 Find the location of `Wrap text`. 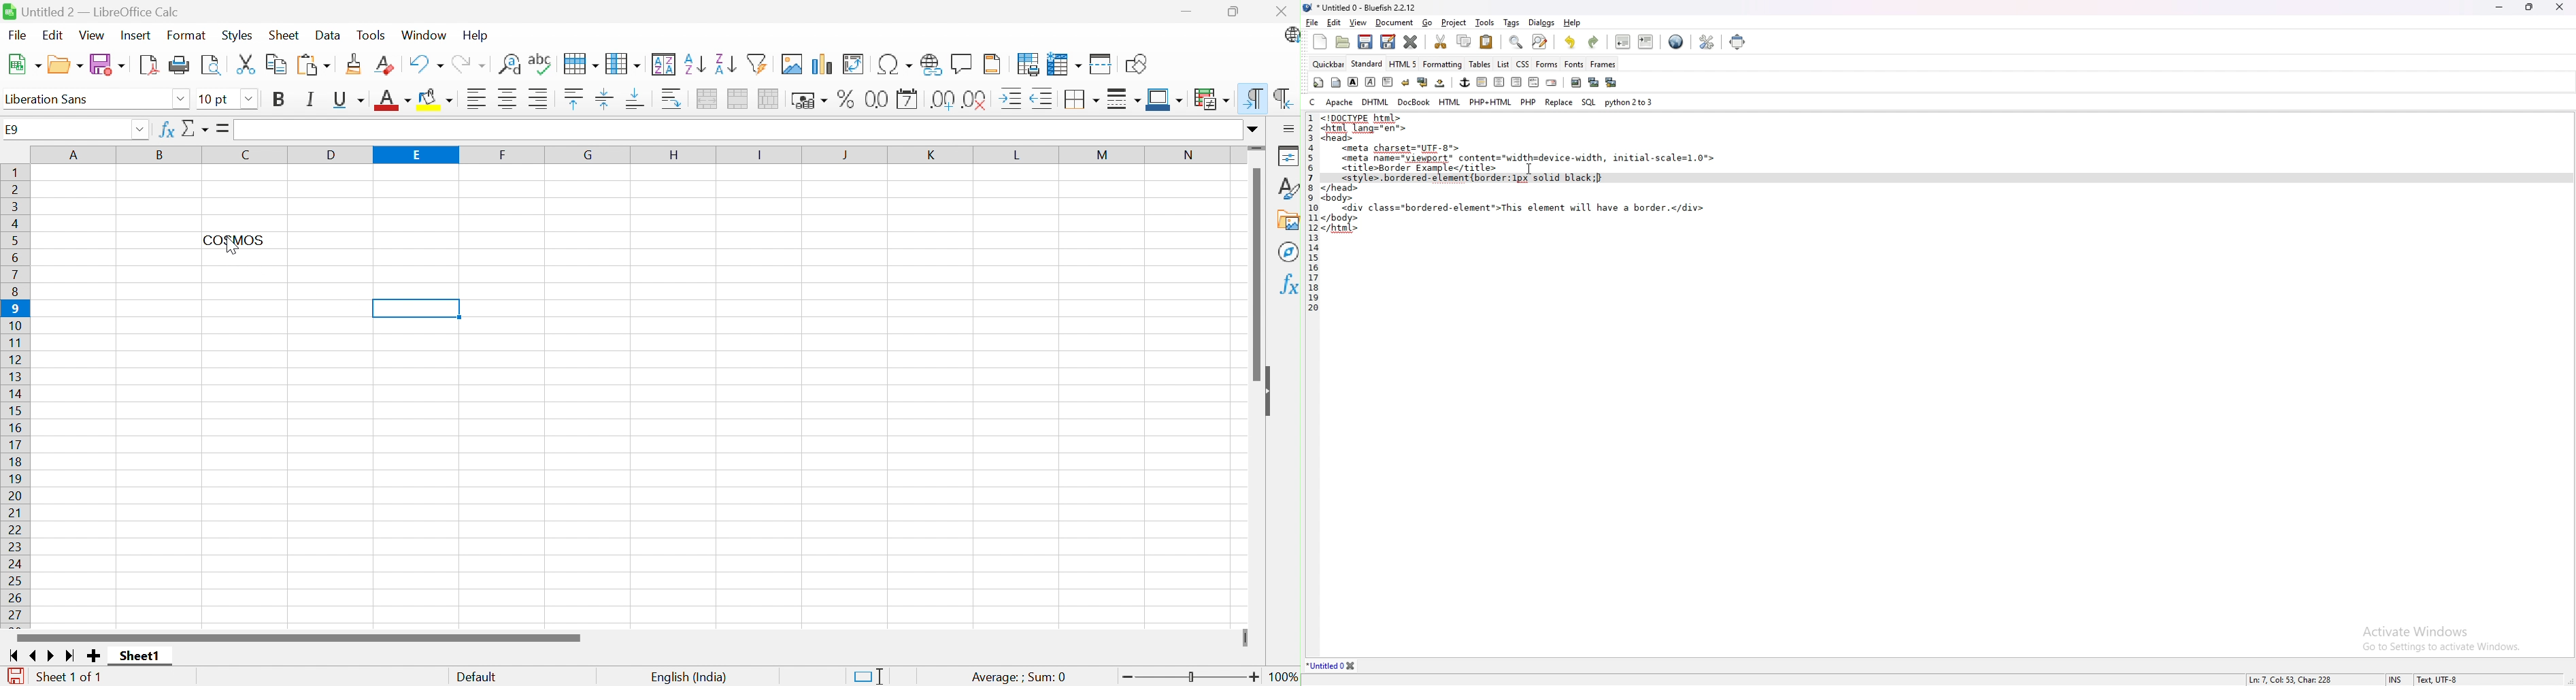

Wrap text is located at coordinates (672, 99).